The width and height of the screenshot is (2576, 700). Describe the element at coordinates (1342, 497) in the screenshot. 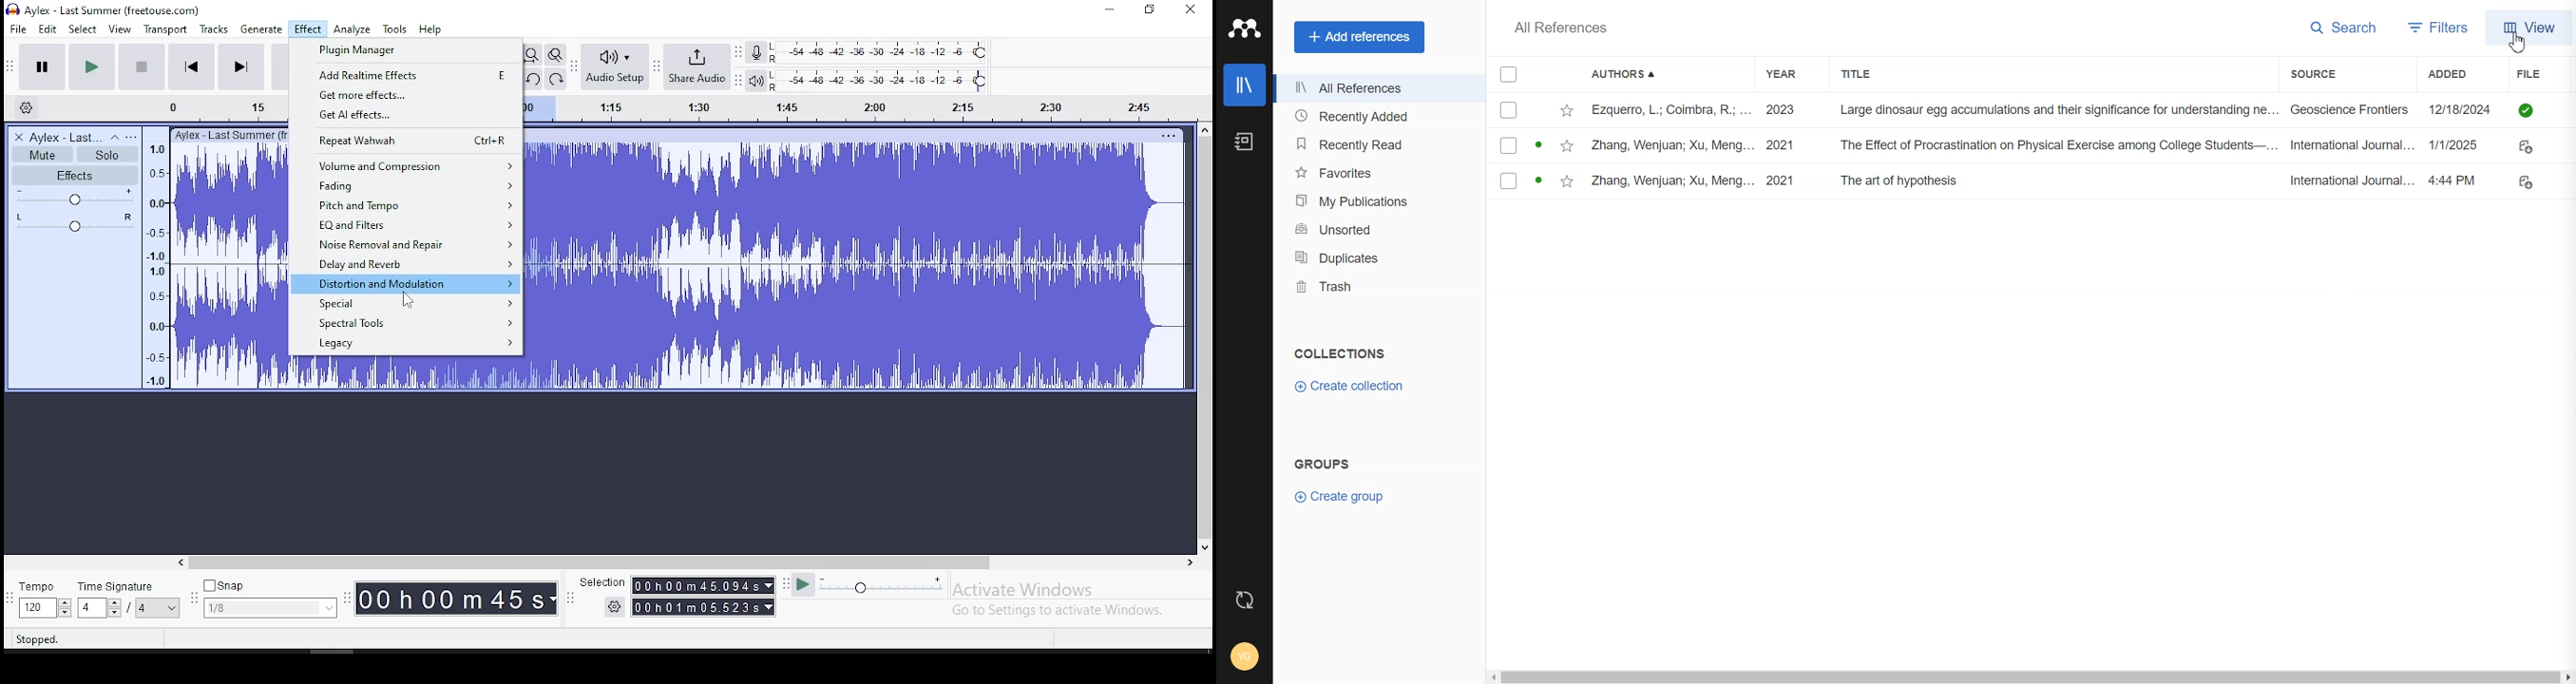

I see `Create Group` at that location.